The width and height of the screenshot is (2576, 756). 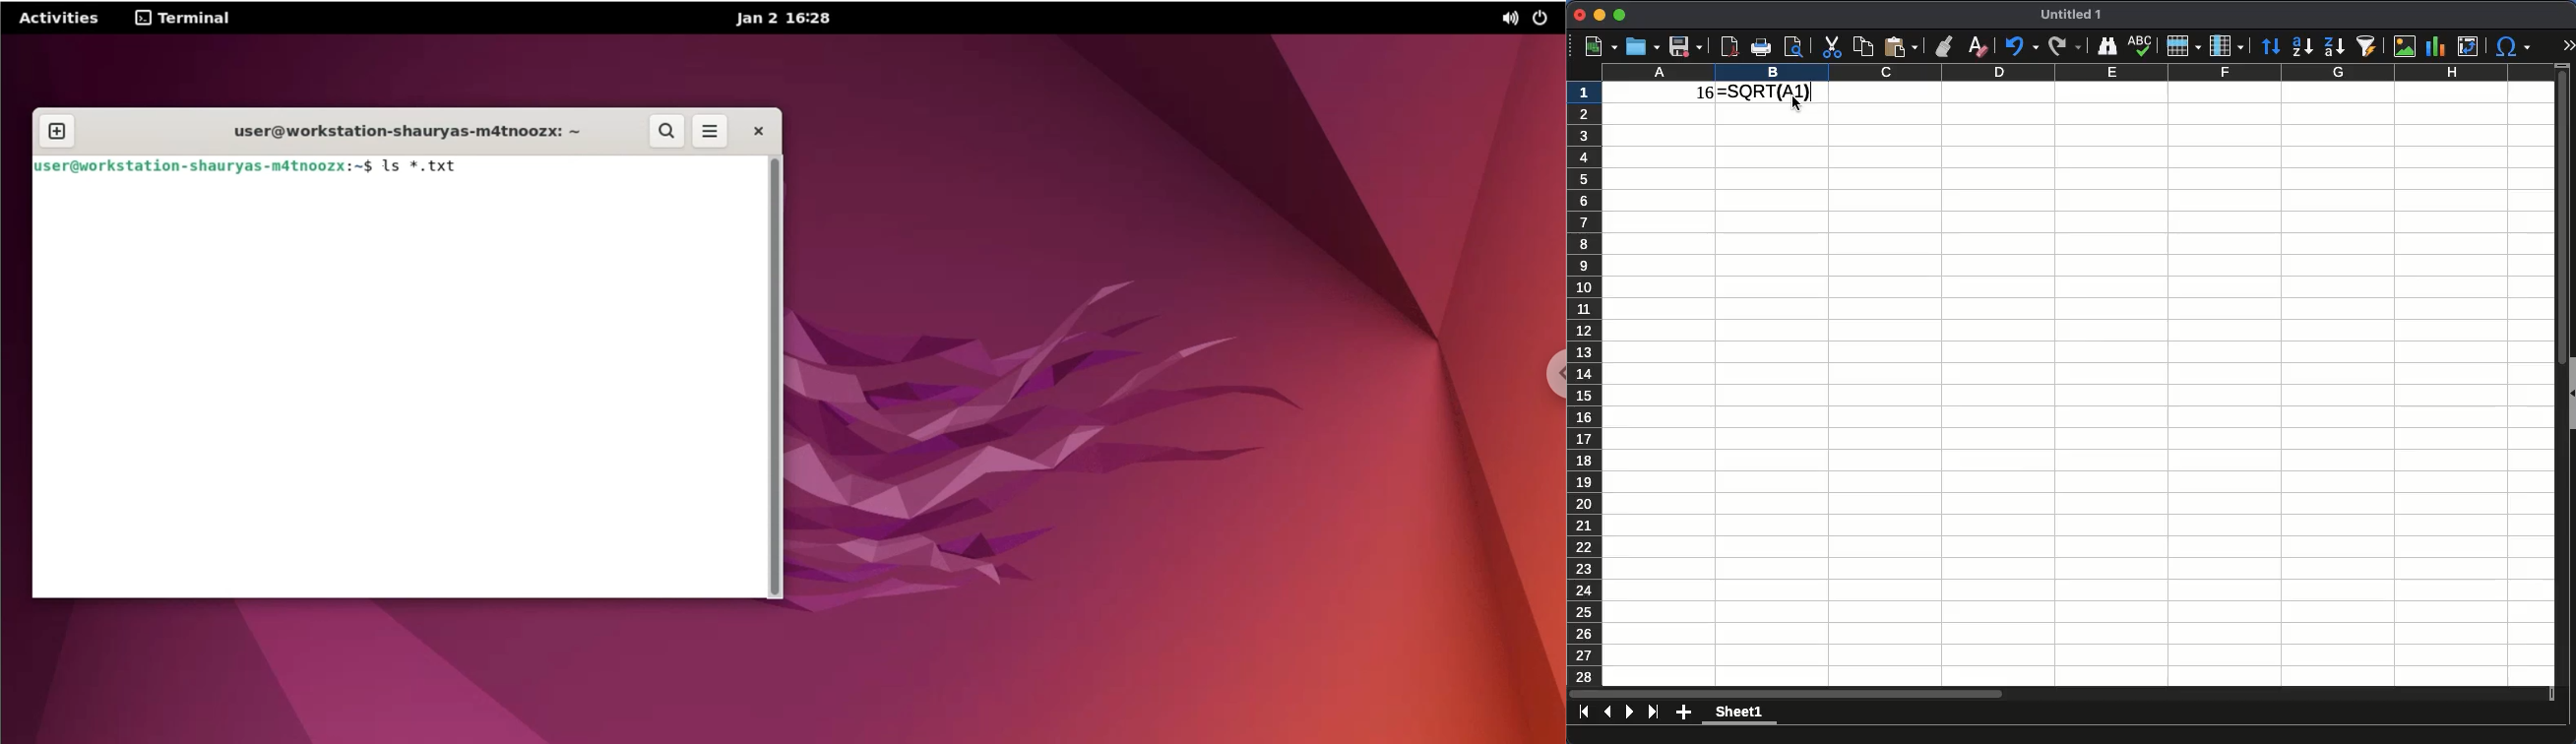 I want to click on scroll, so click(x=2064, y=695).